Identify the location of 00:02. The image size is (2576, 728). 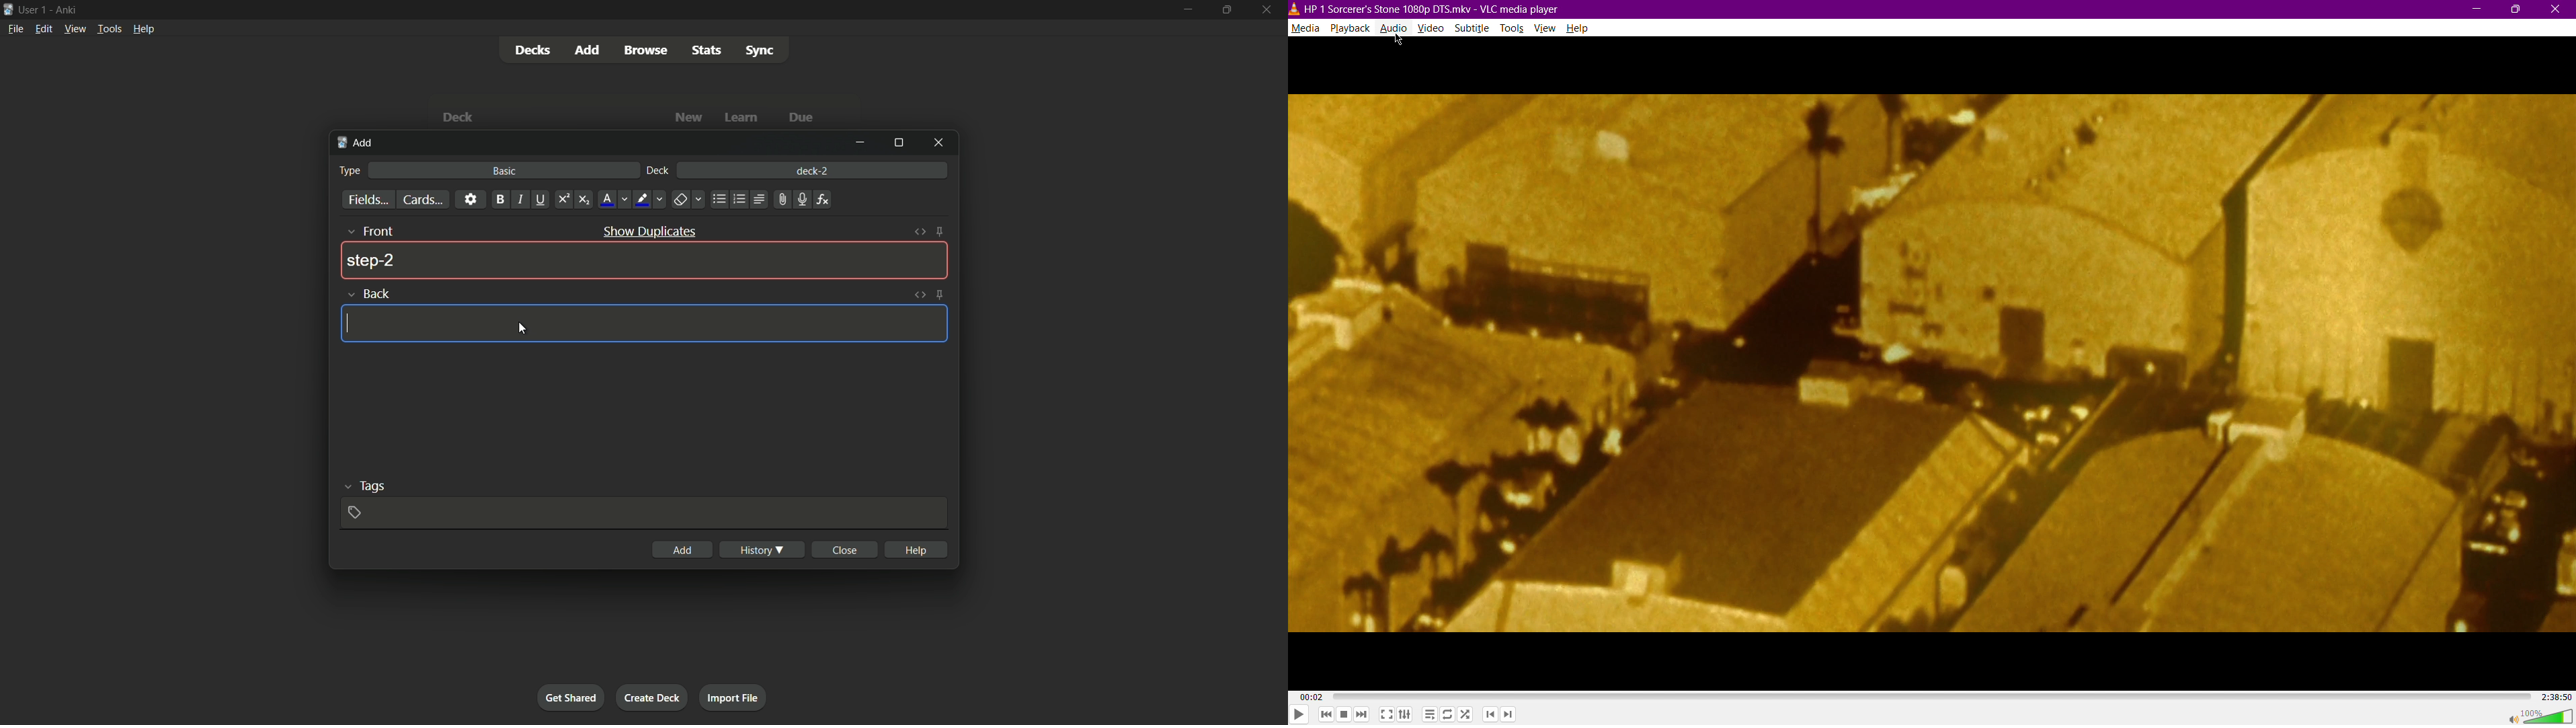
(1312, 697).